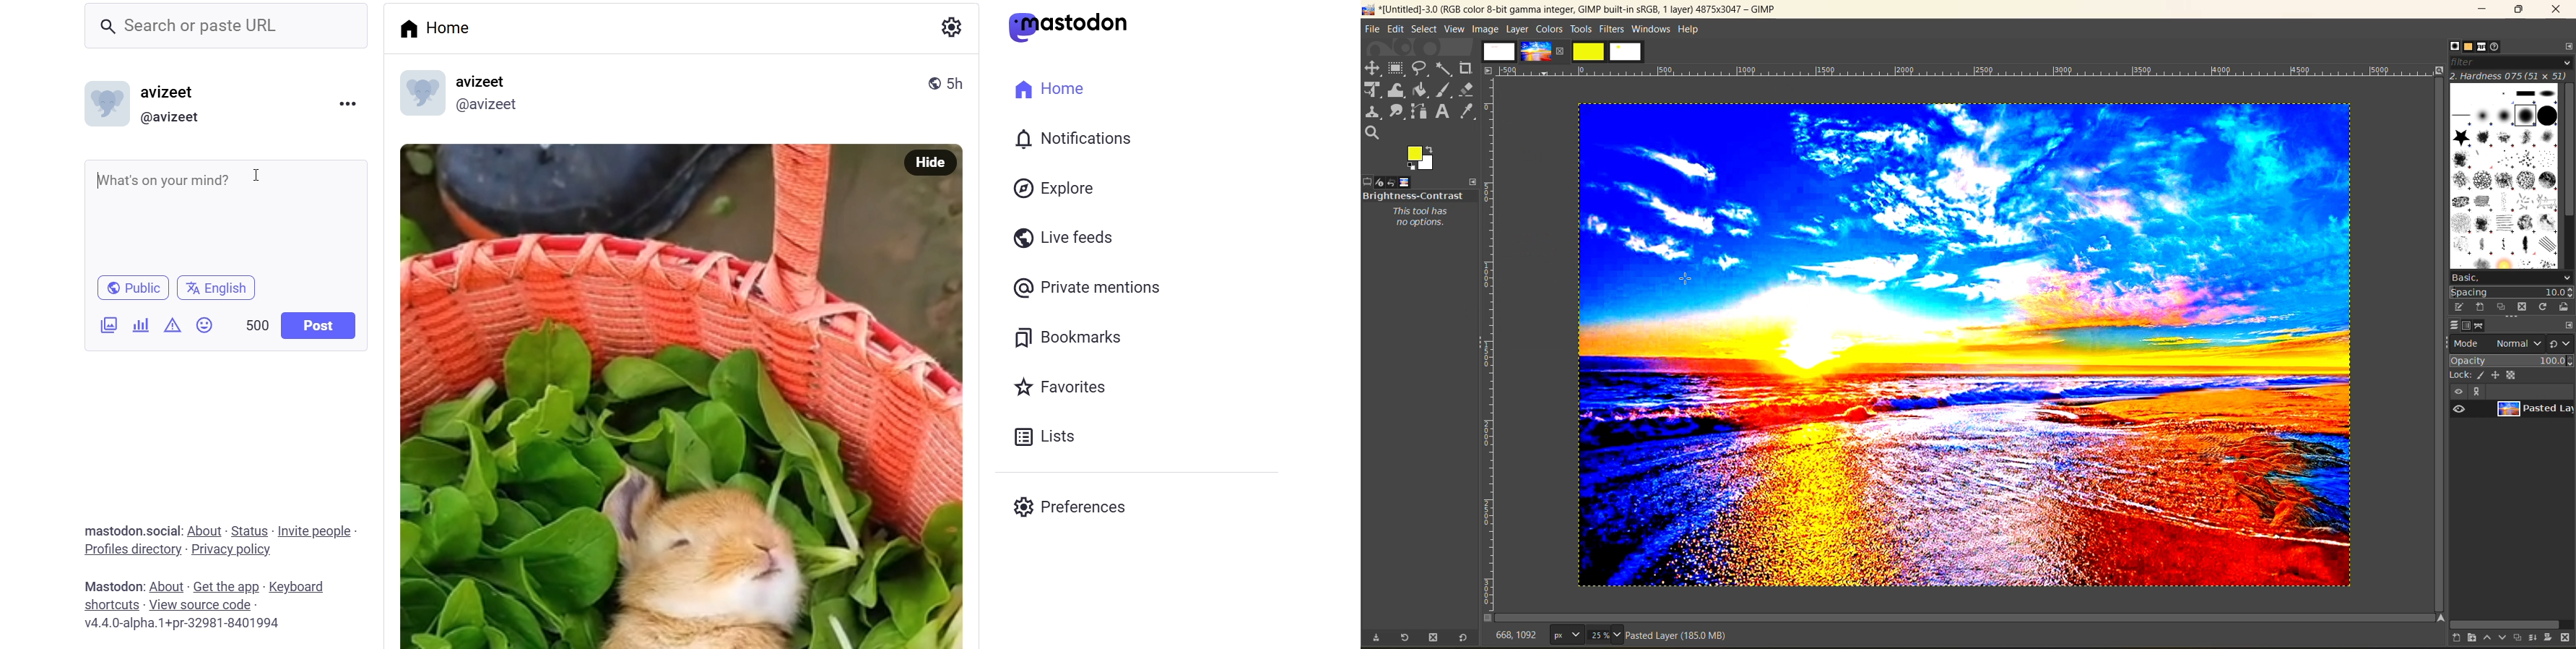  What do you see at coordinates (317, 530) in the screenshot?
I see `invite people` at bounding box center [317, 530].